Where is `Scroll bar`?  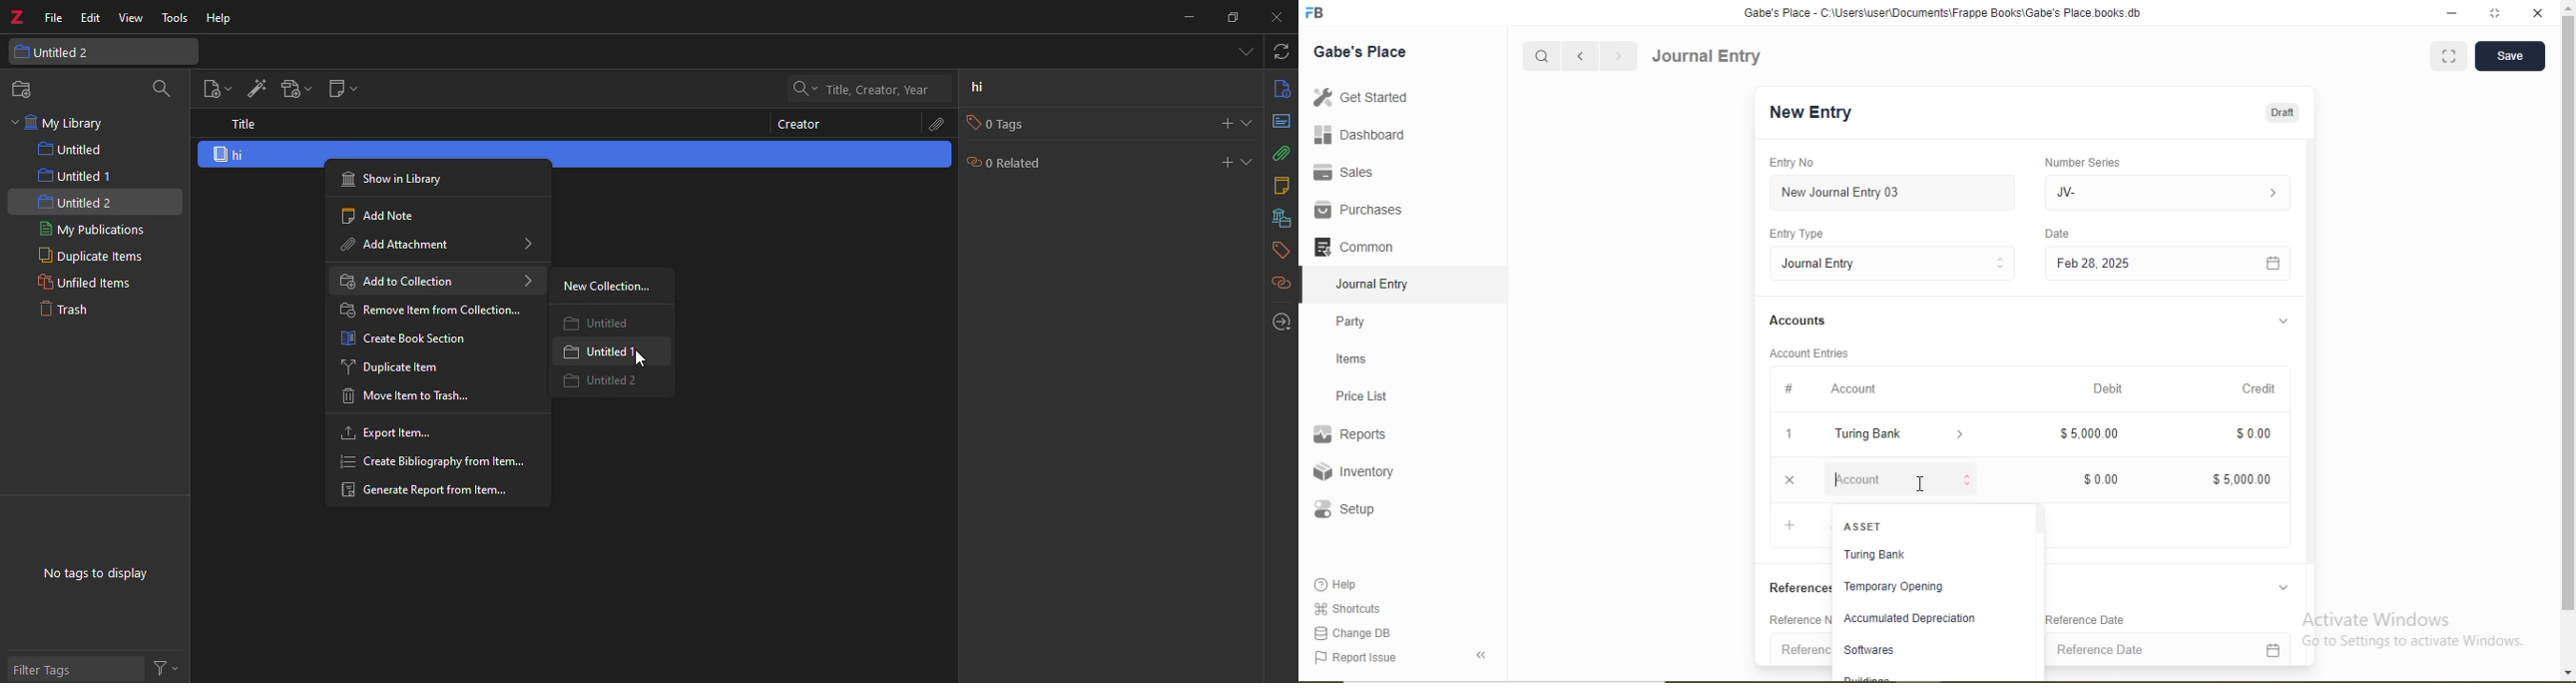 Scroll bar is located at coordinates (2308, 351).